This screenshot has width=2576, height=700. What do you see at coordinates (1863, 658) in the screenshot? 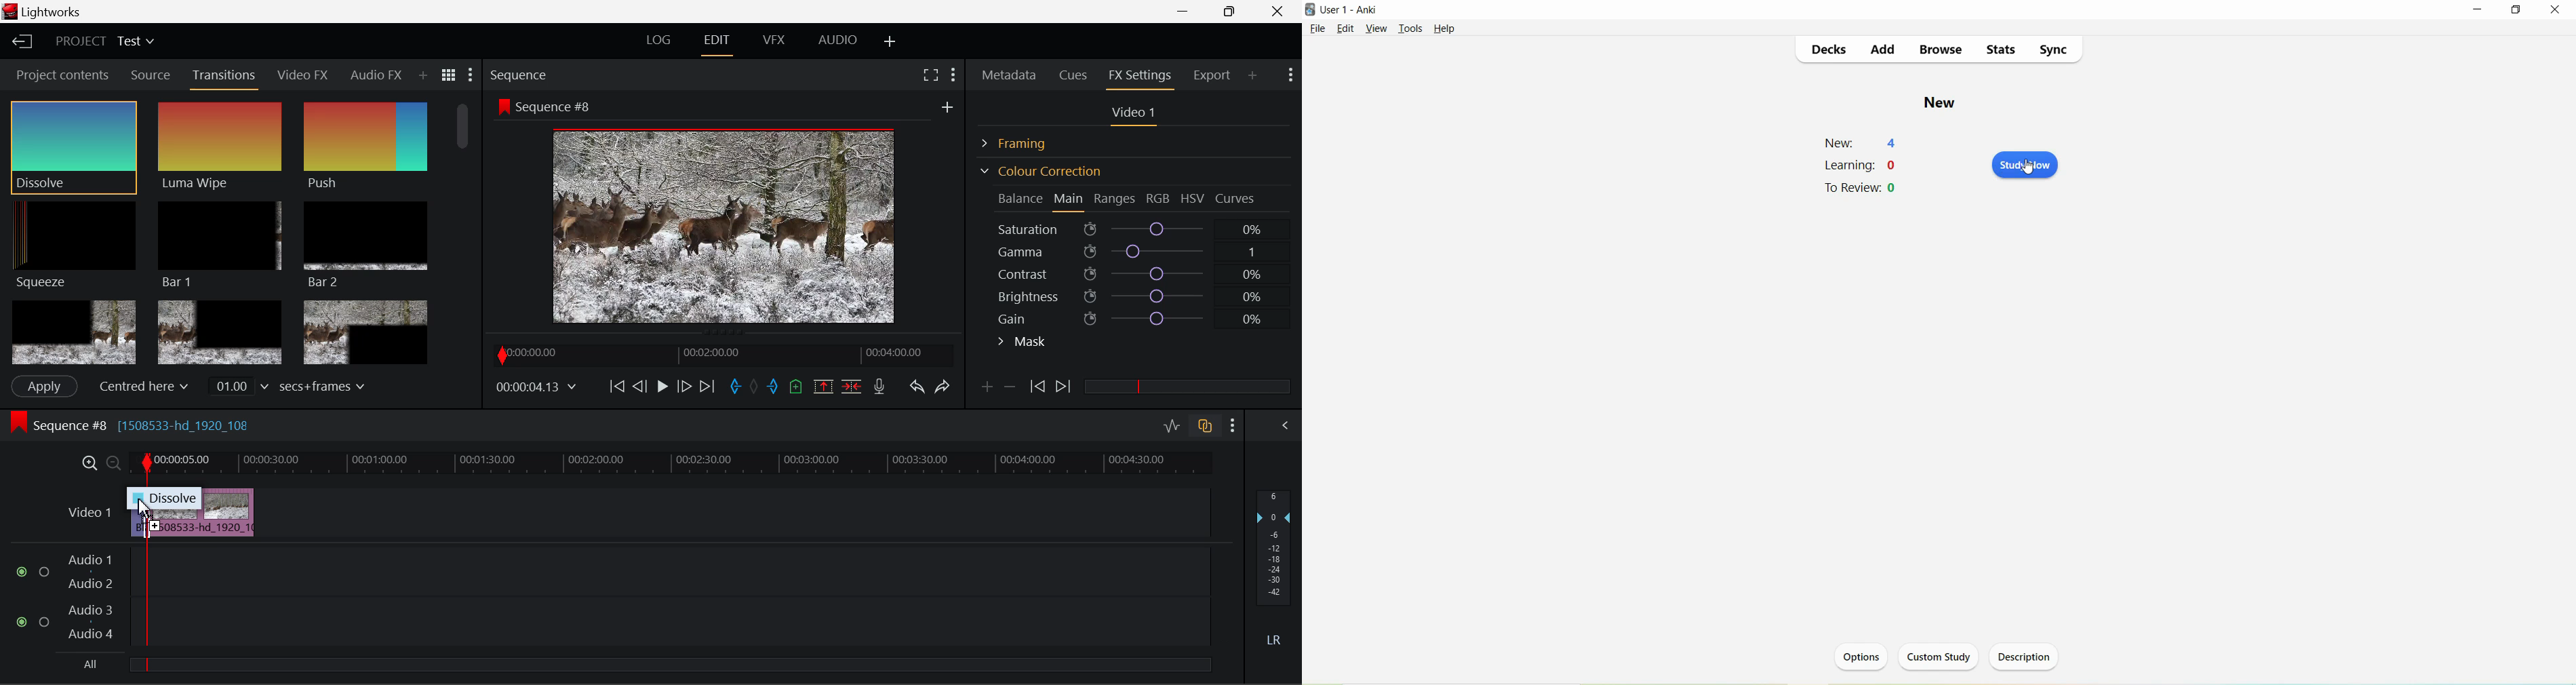
I see `Options` at bounding box center [1863, 658].